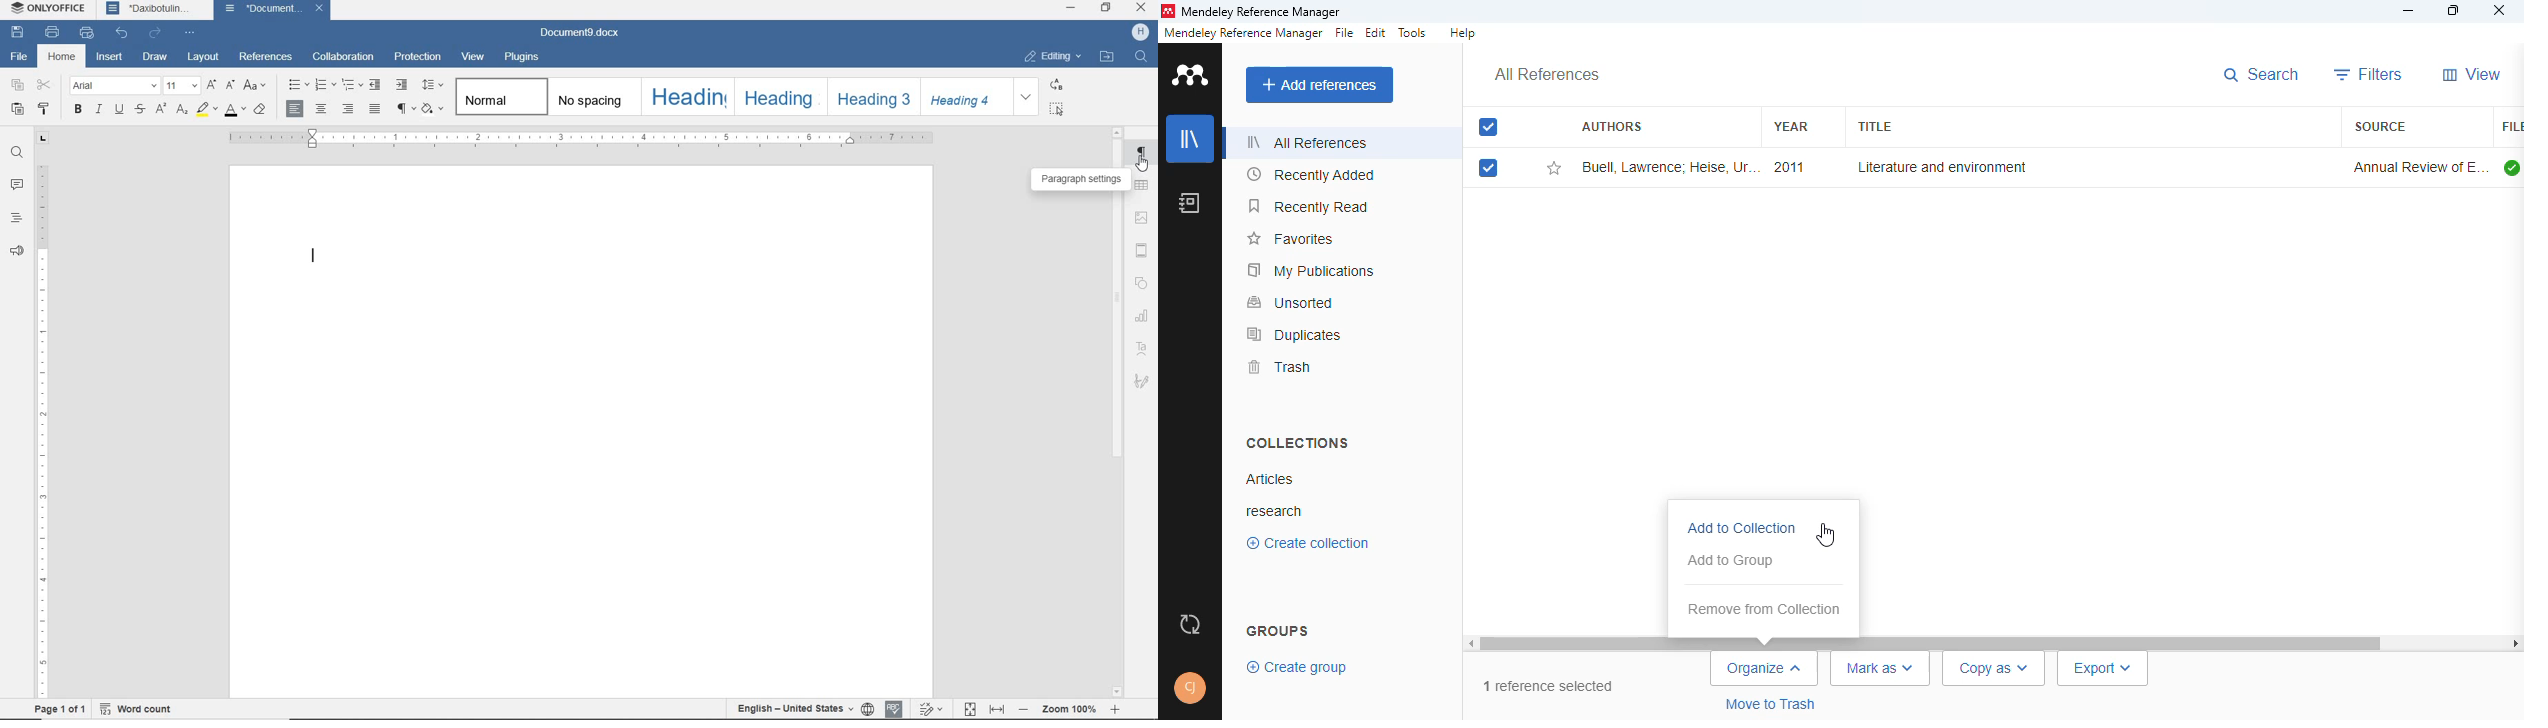  Describe the element at coordinates (1940, 167) in the screenshot. I see `literature and environment` at that location.